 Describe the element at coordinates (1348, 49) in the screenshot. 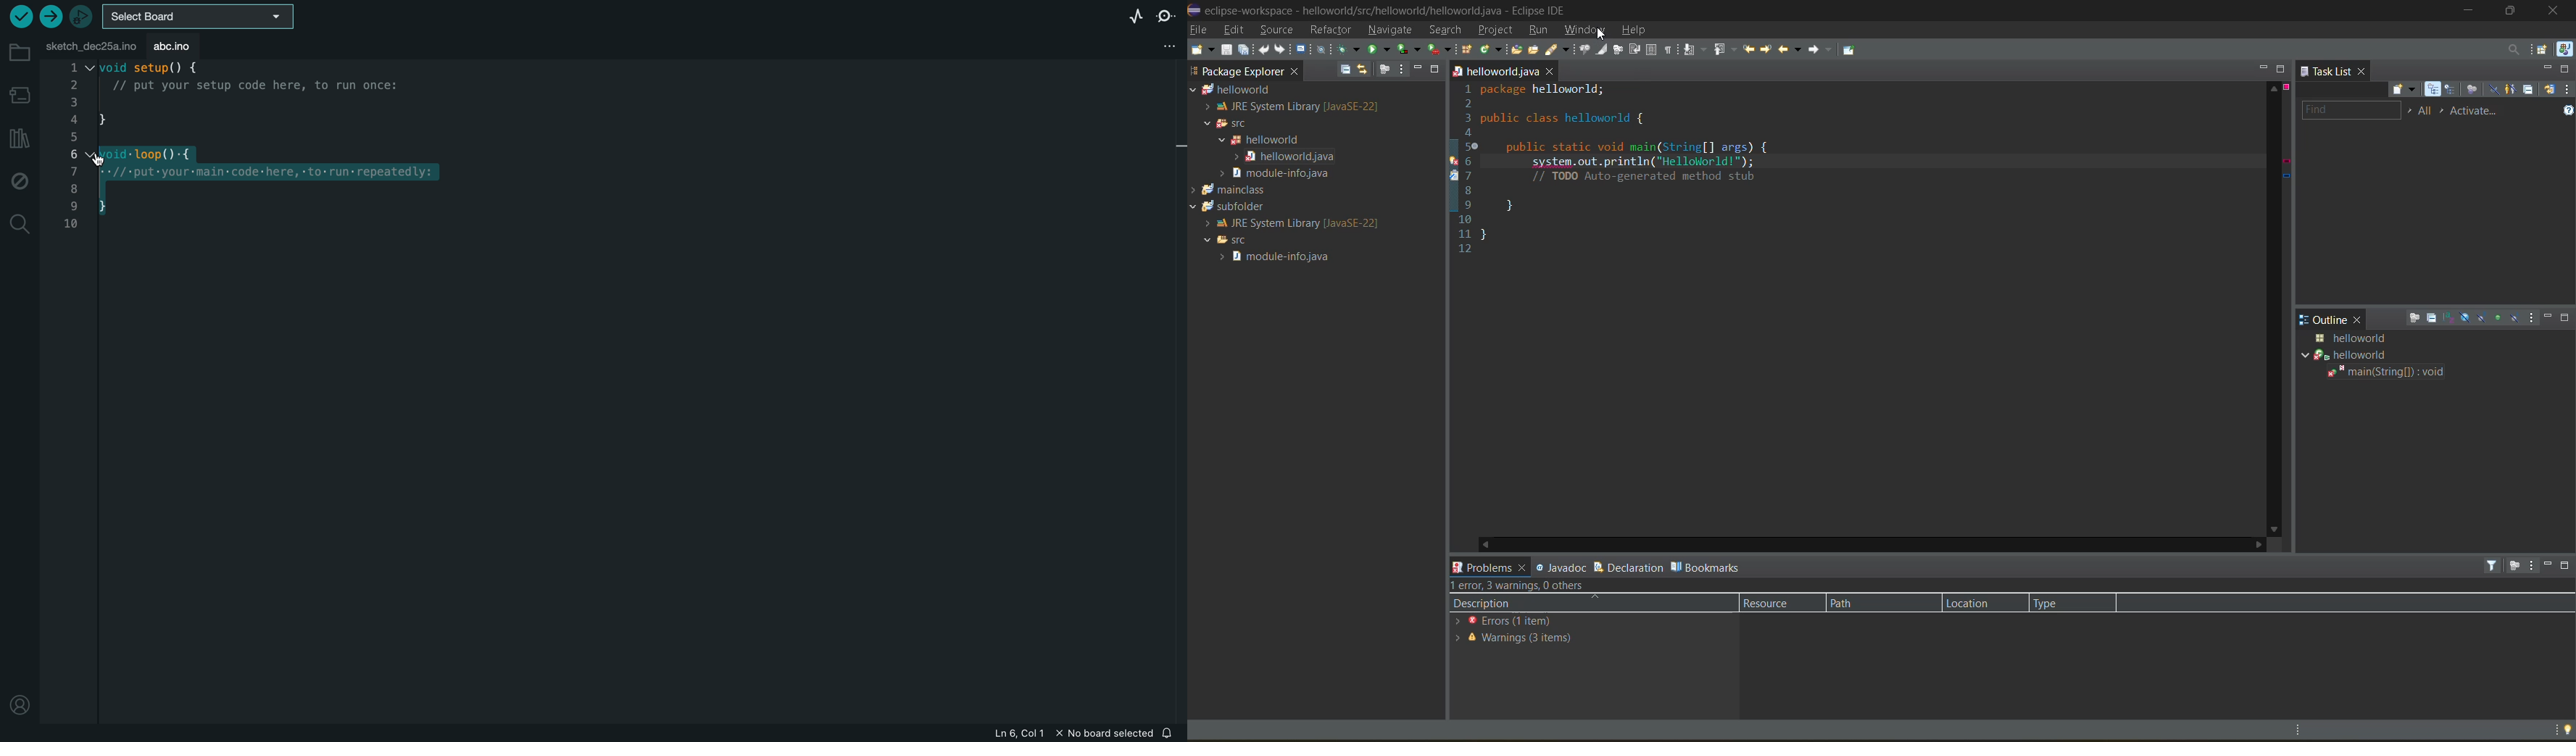

I see `debug` at that location.